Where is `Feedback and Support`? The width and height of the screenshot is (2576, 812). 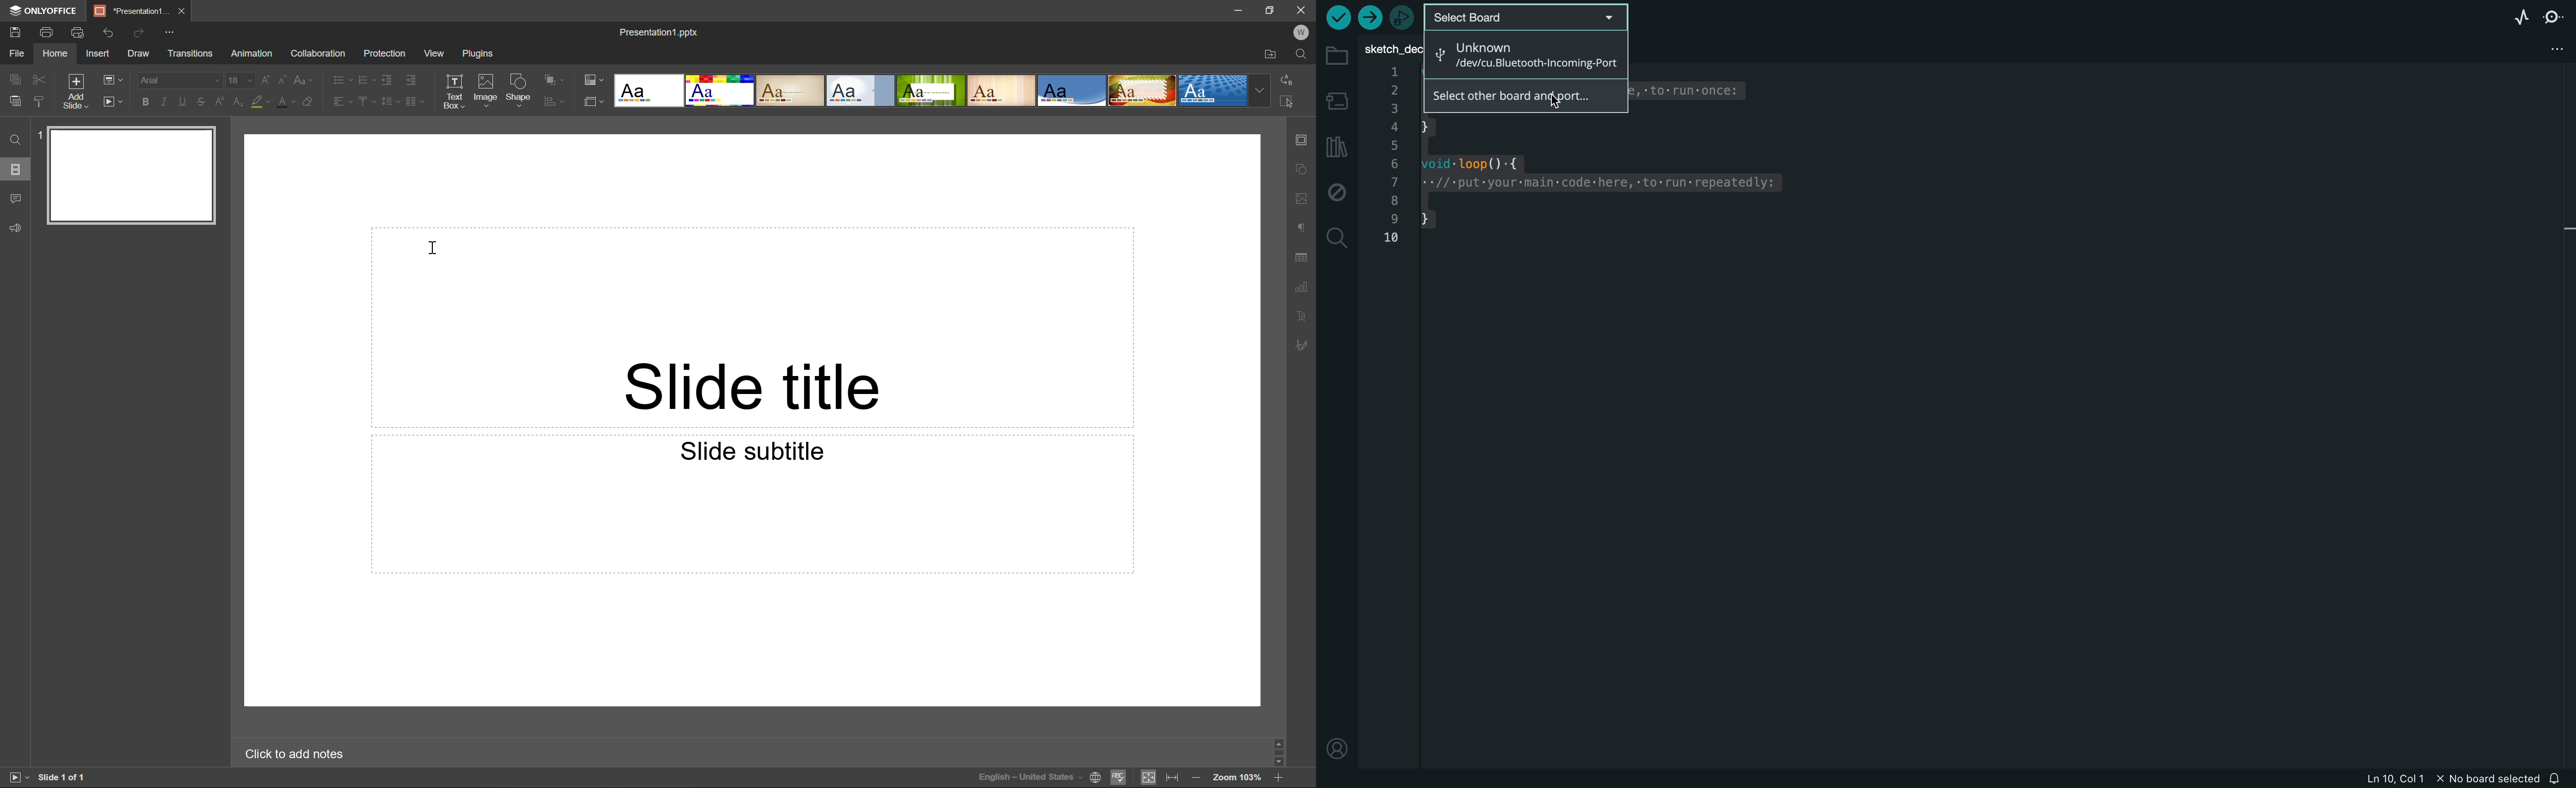
Feedback and Support is located at coordinates (17, 230).